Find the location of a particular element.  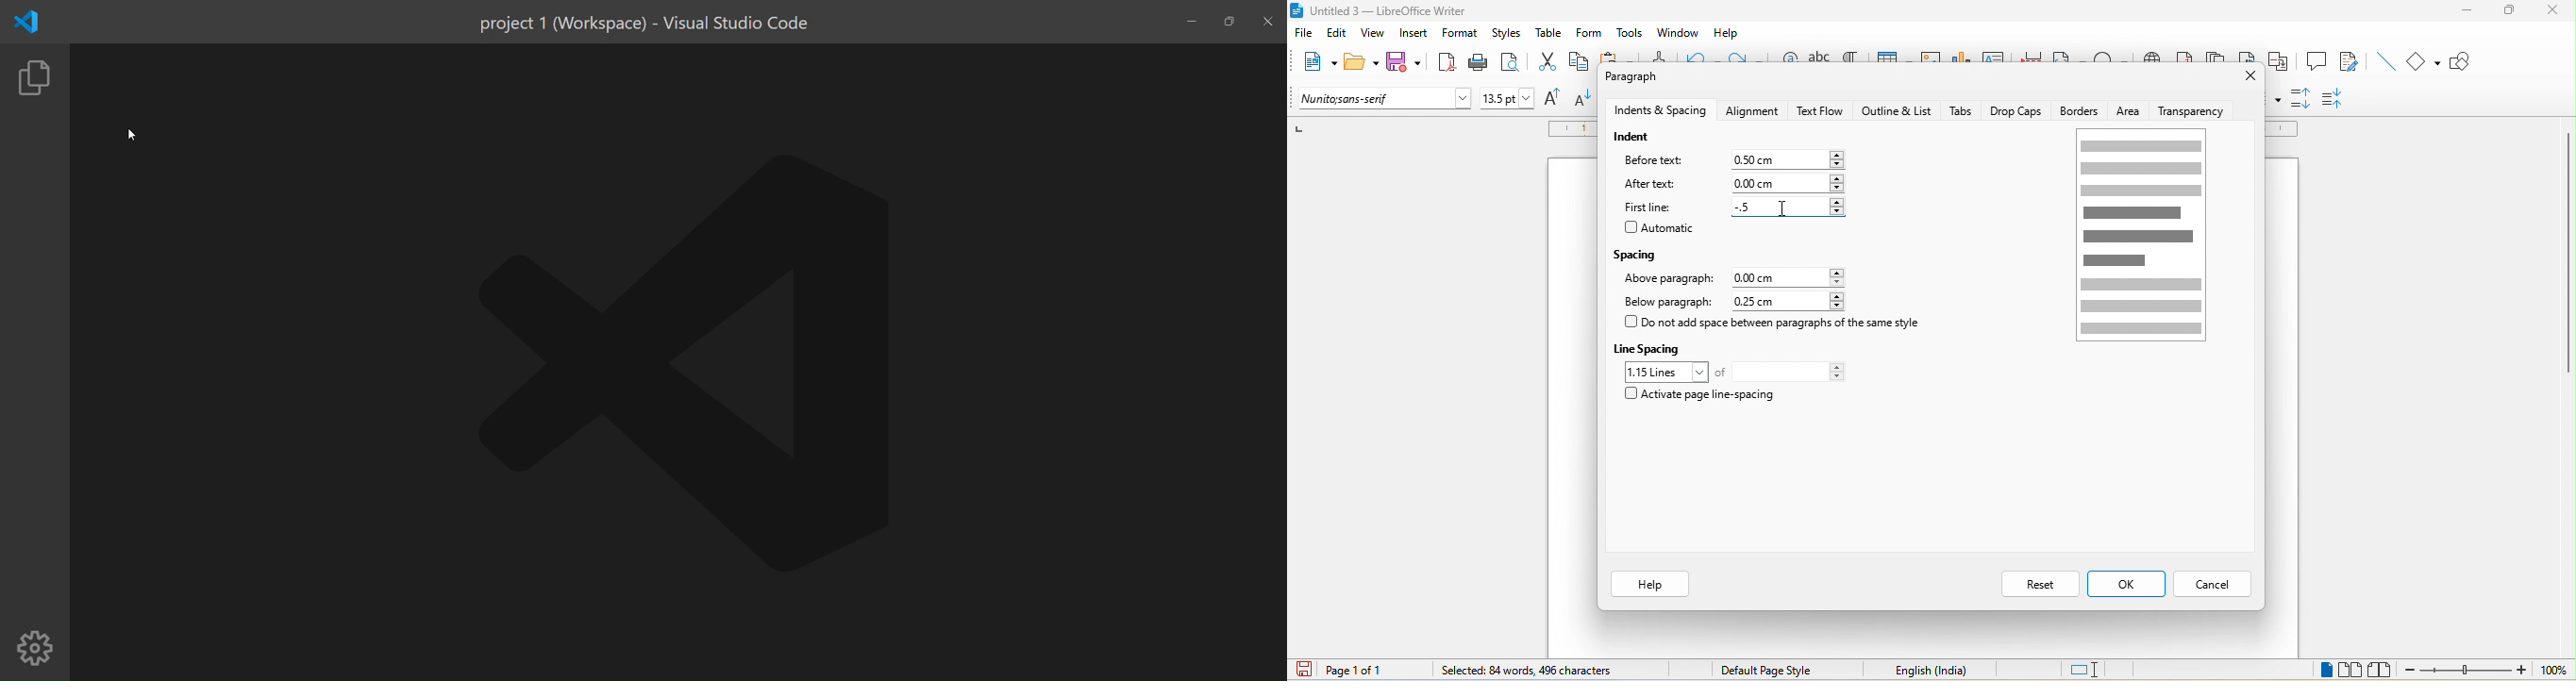

above paragraph is located at coordinates (1668, 280).